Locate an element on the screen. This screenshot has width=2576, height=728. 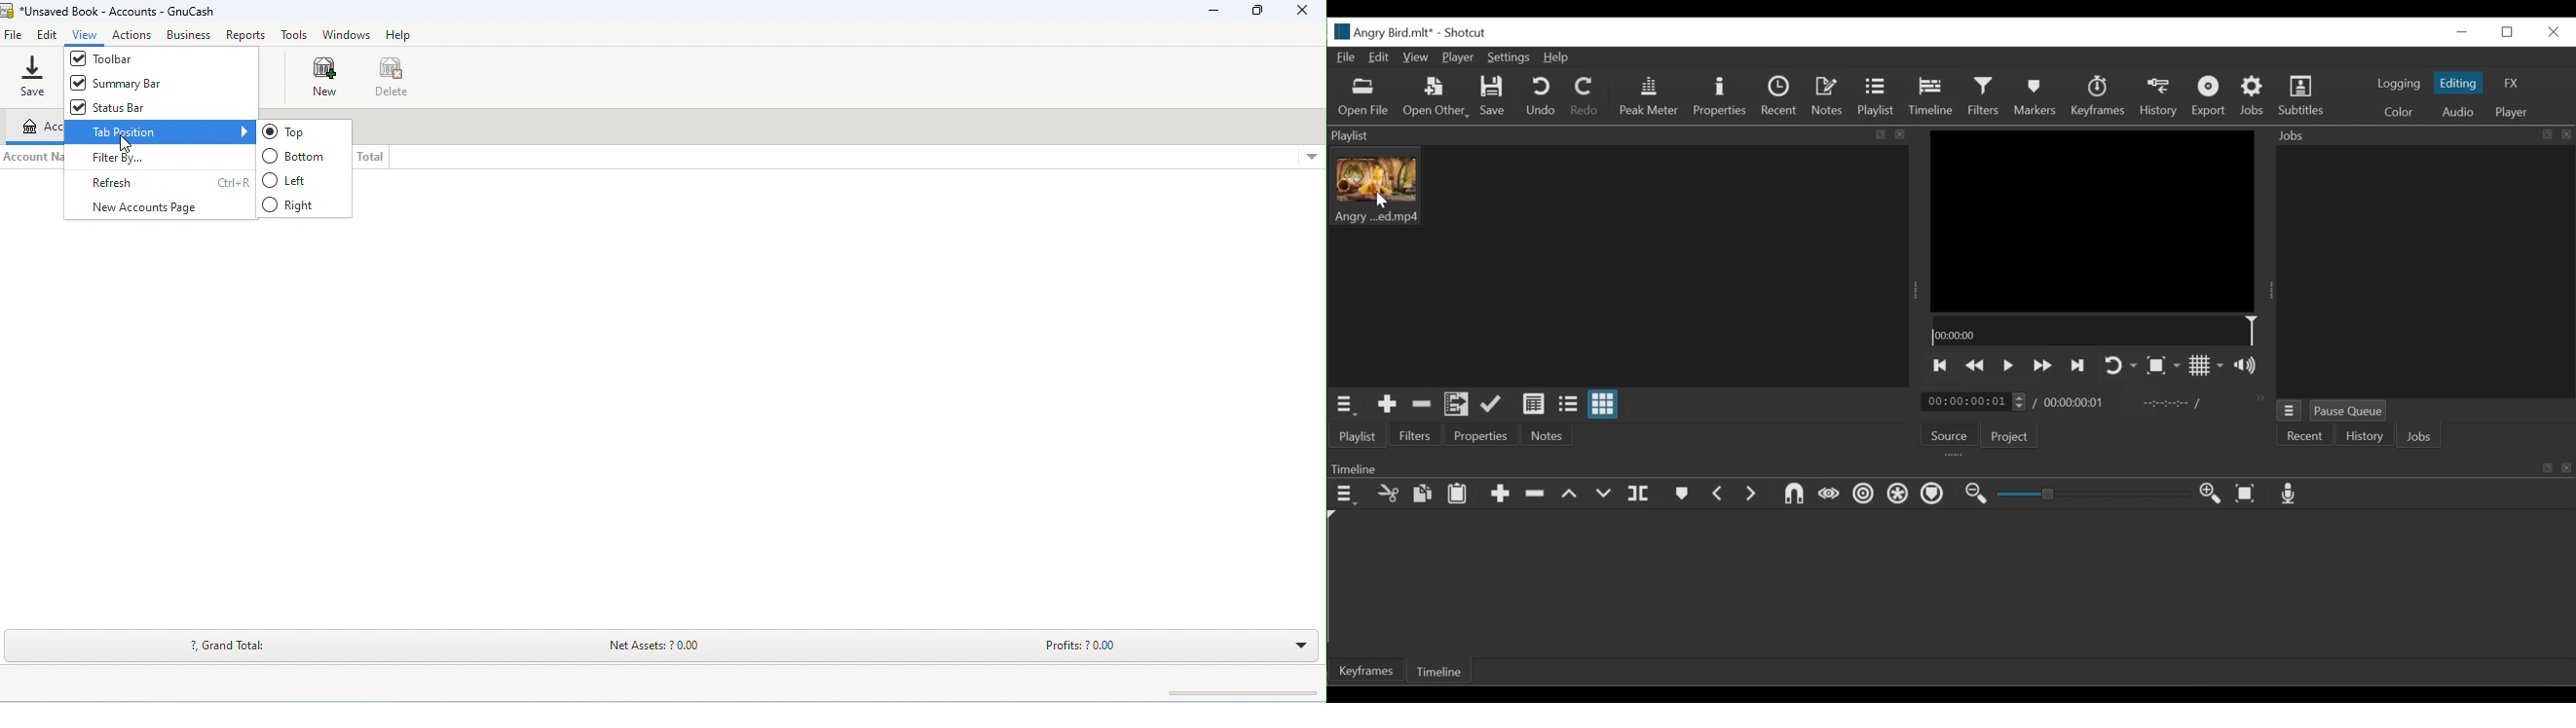
Overwrite is located at coordinates (1602, 494).